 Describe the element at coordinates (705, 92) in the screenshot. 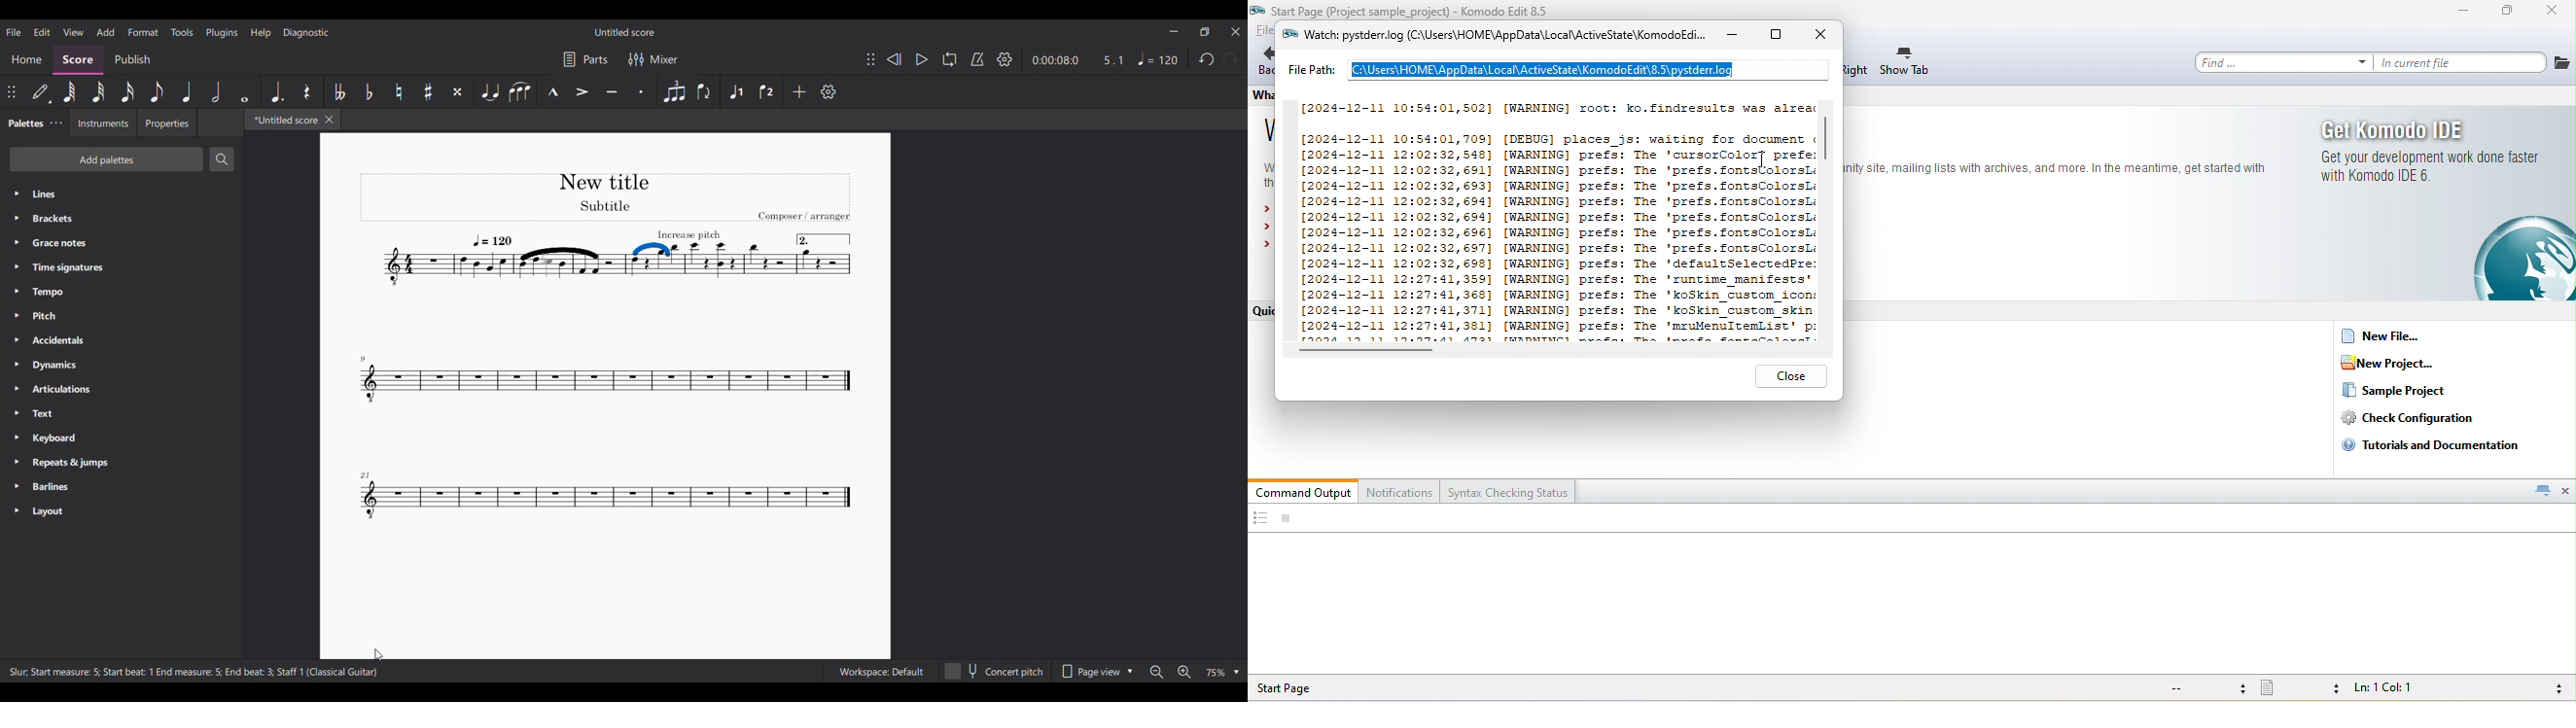

I see `Flip direction` at that location.